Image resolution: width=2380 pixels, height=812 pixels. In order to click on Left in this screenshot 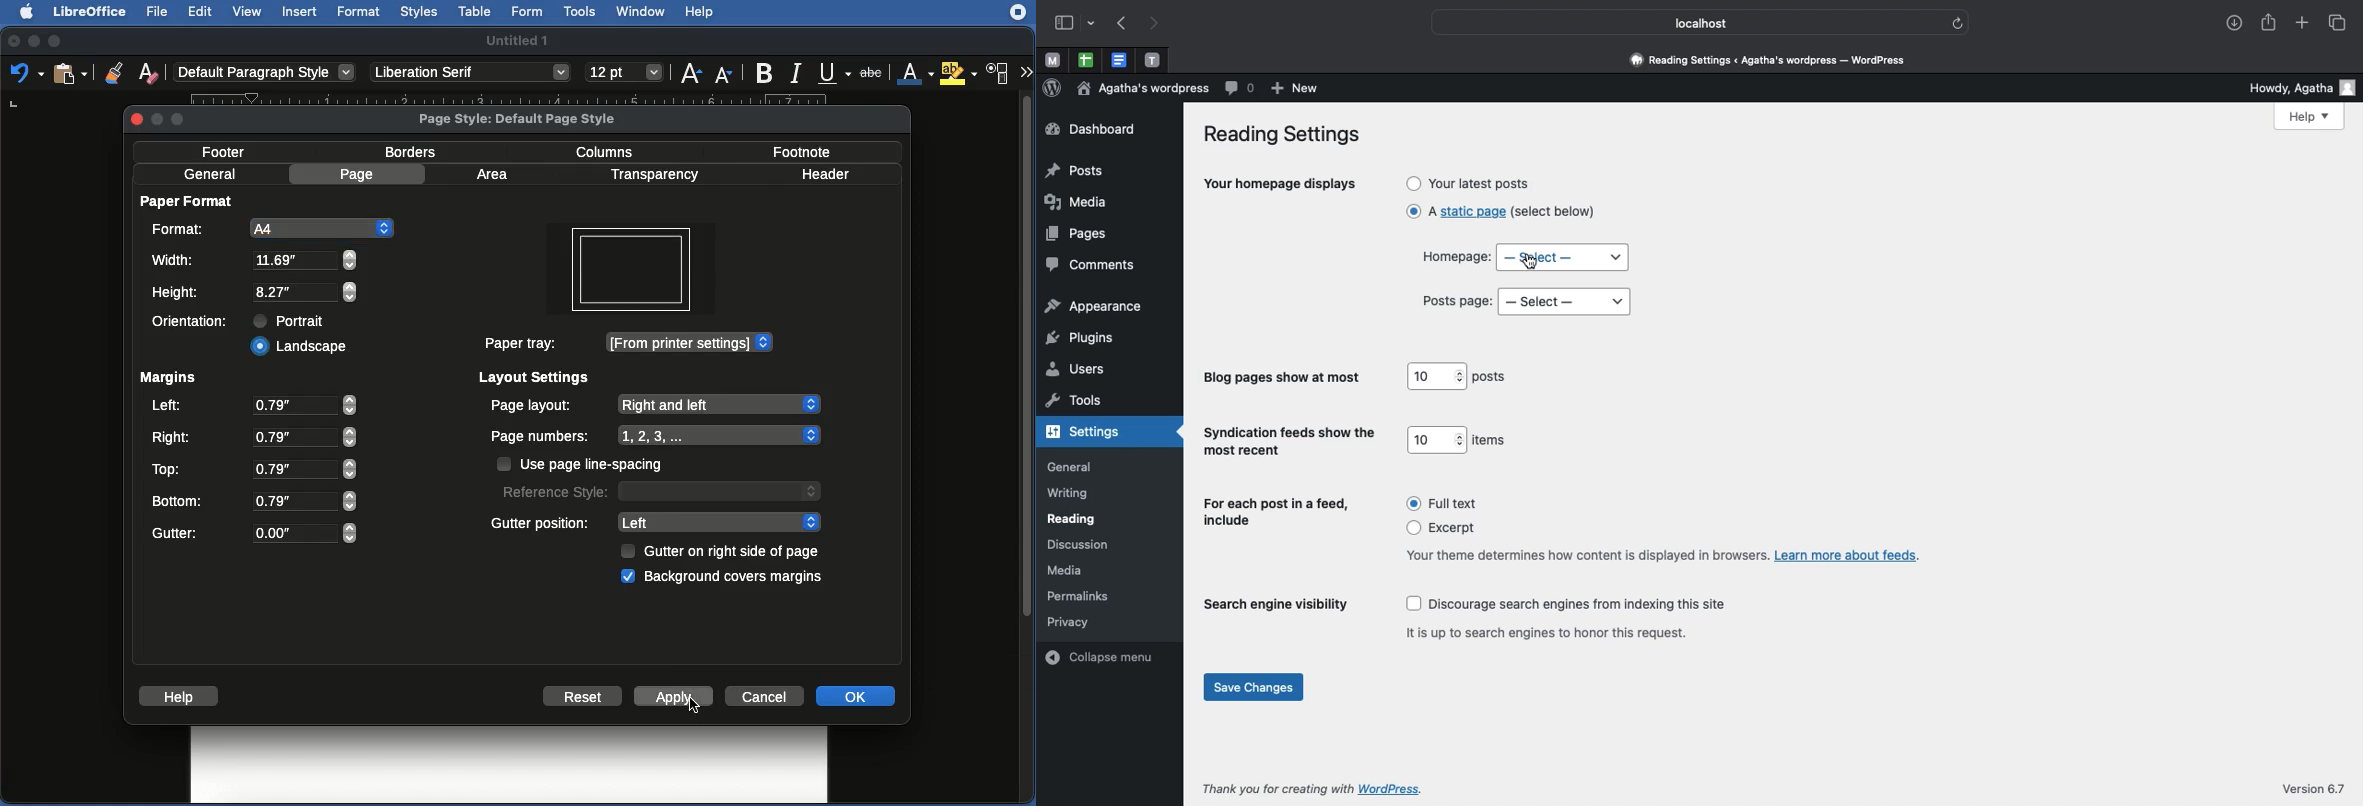, I will do `click(168, 407)`.